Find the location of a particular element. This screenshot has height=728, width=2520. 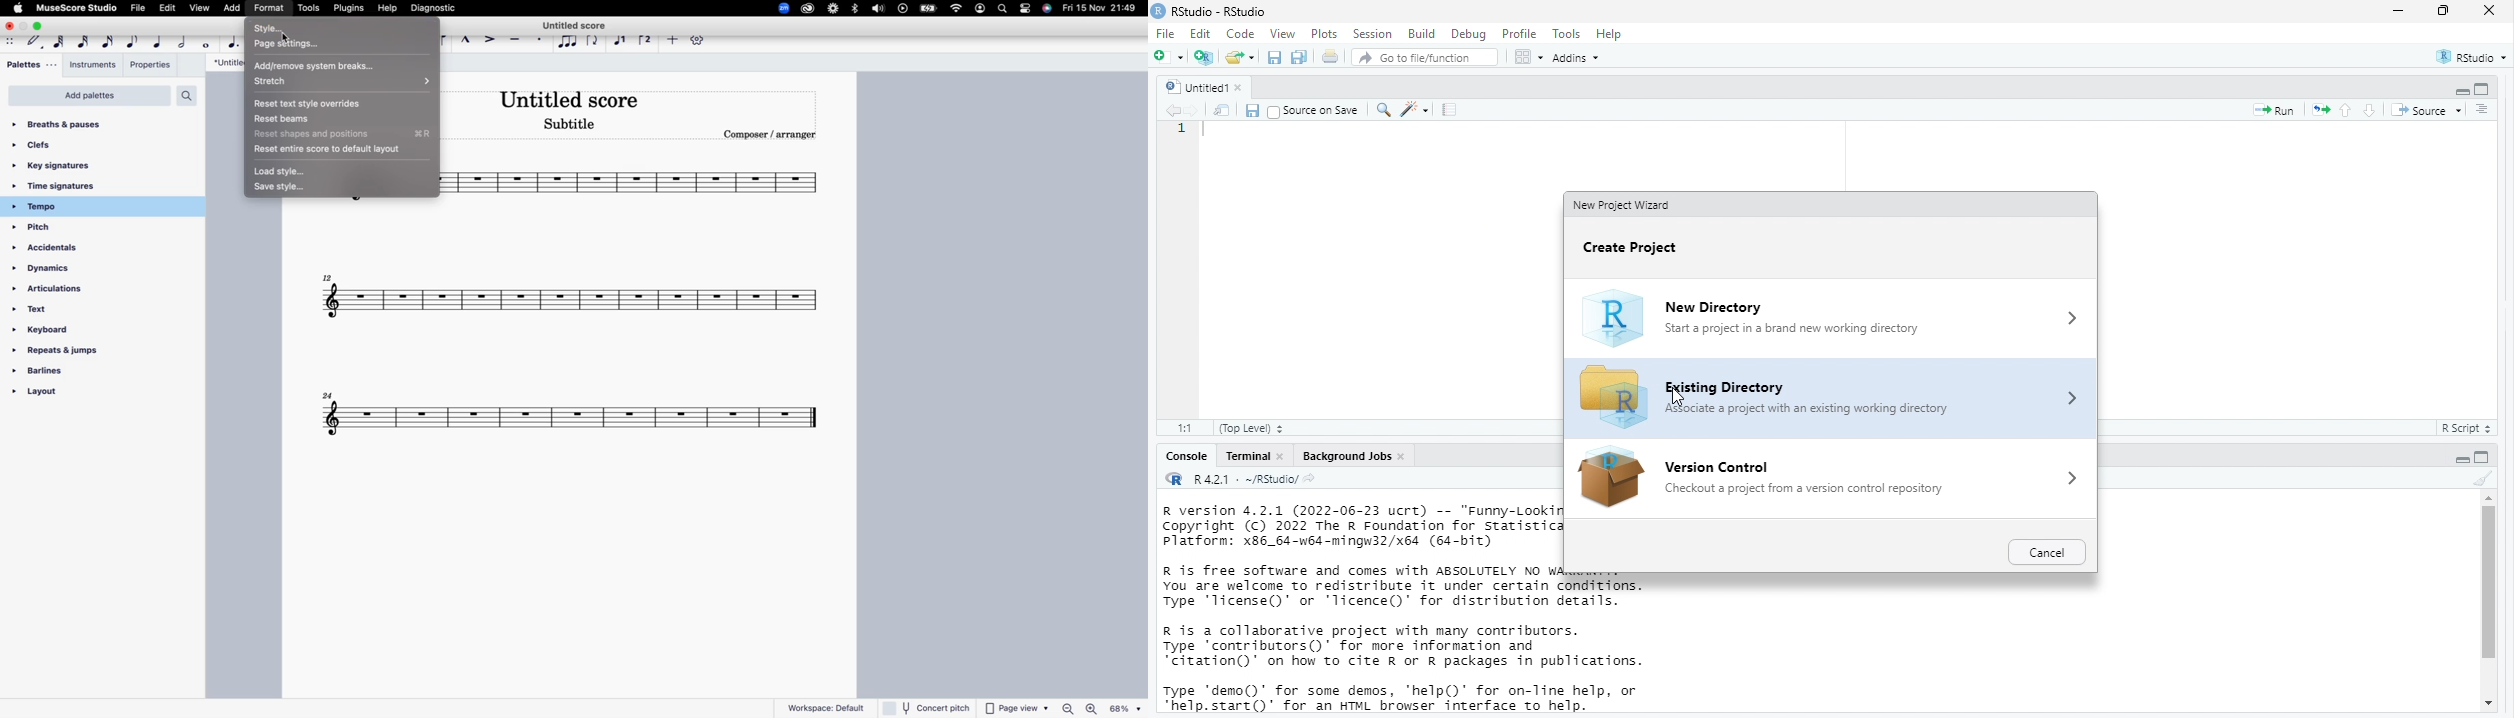

more is located at coordinates (672, 42).